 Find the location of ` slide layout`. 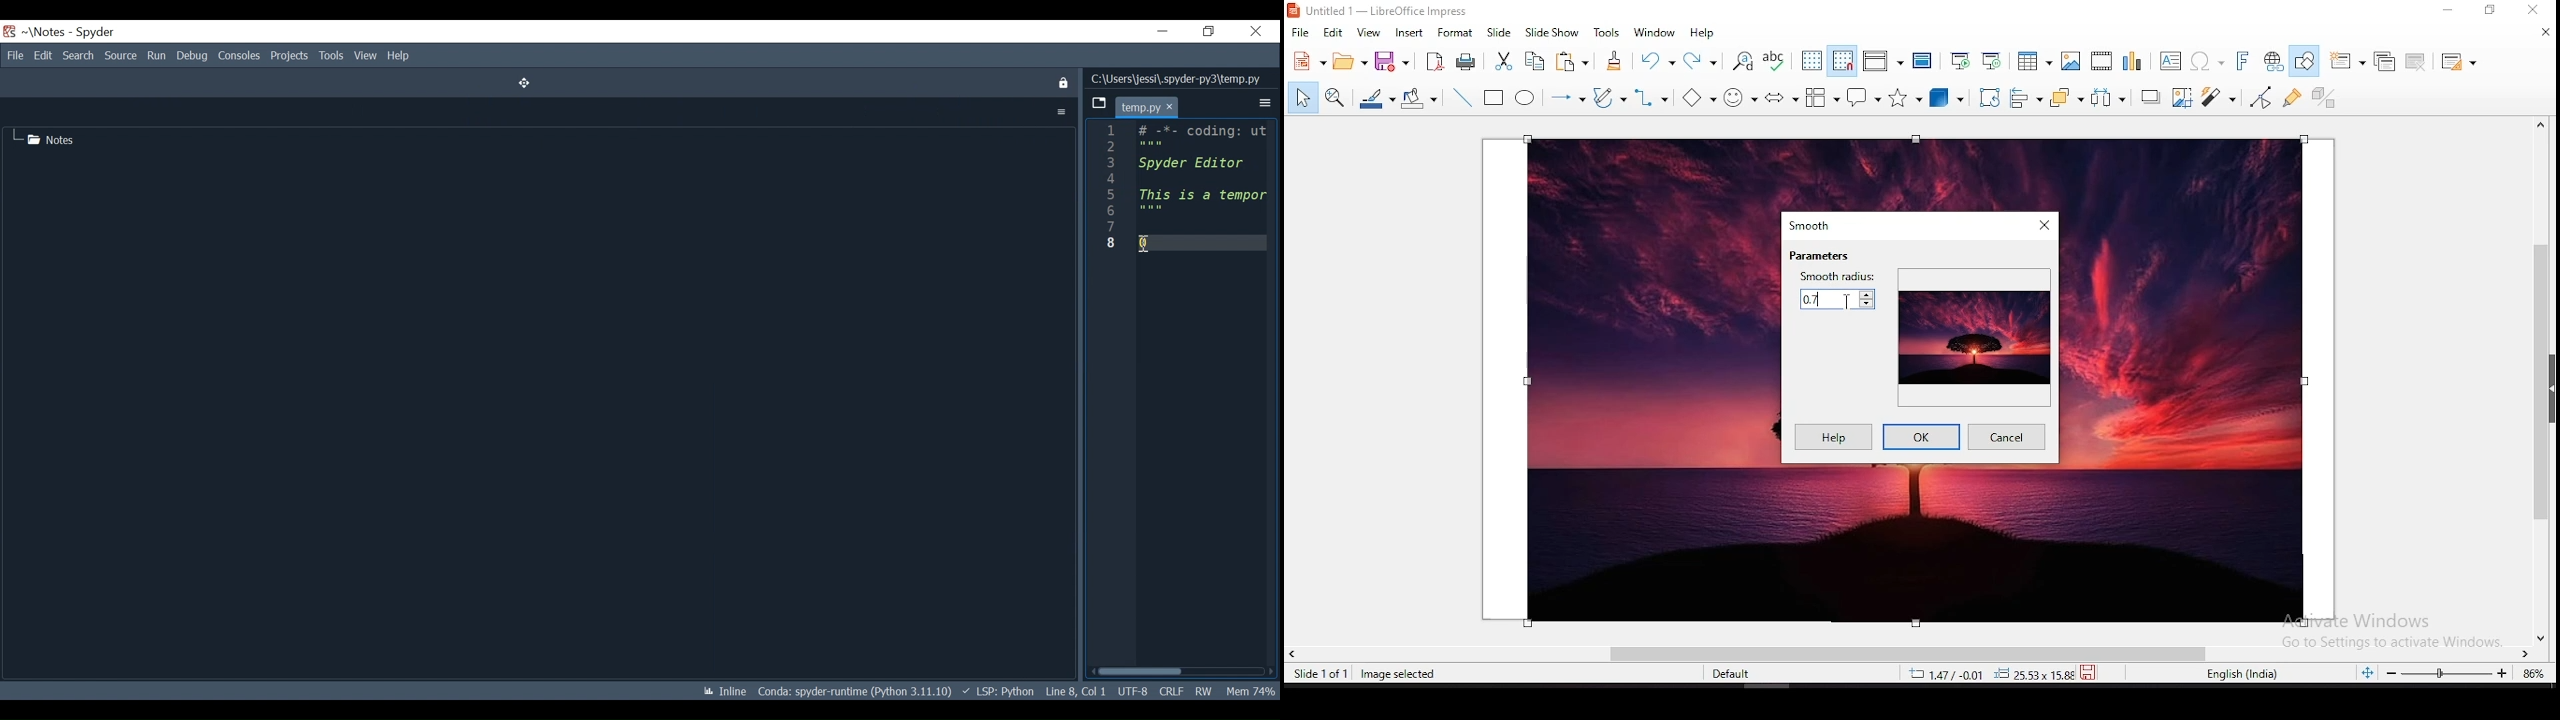

 slide layout is located at coordinates (2458, 62).